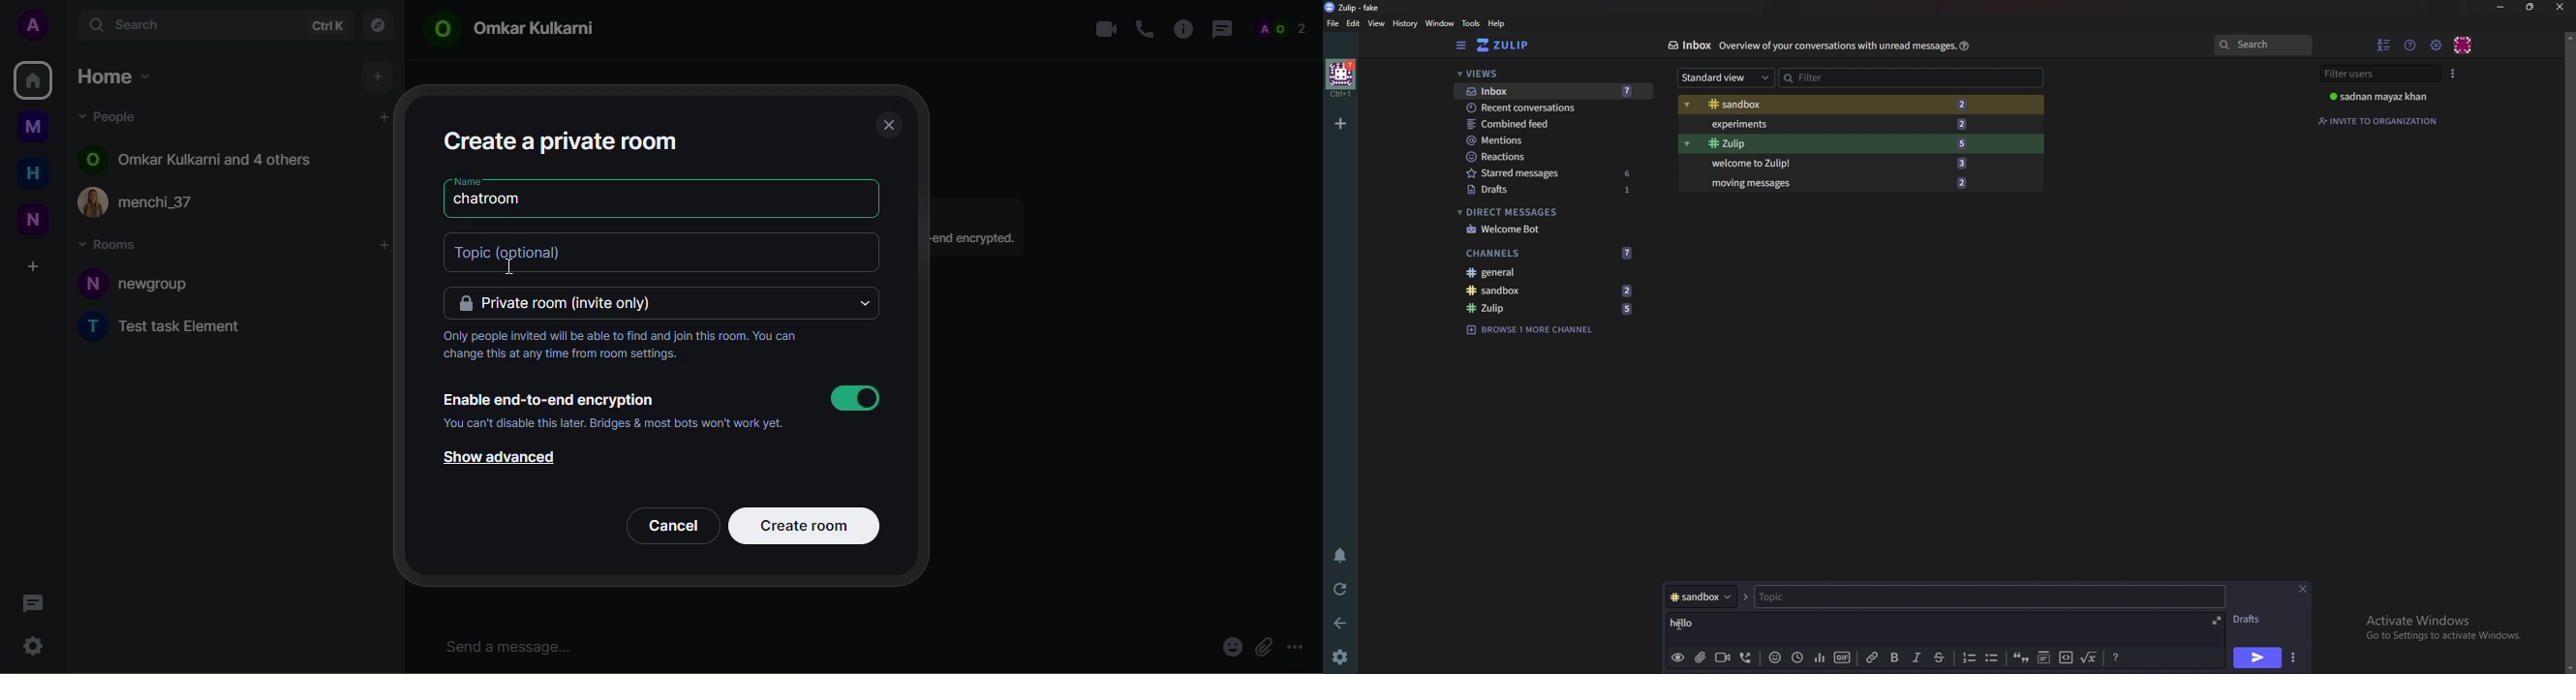 This screenshot has width=2576, height=700. Describe the element at coordinates (1552, 172) in the screenshot. I see `Starred messages` at that location.